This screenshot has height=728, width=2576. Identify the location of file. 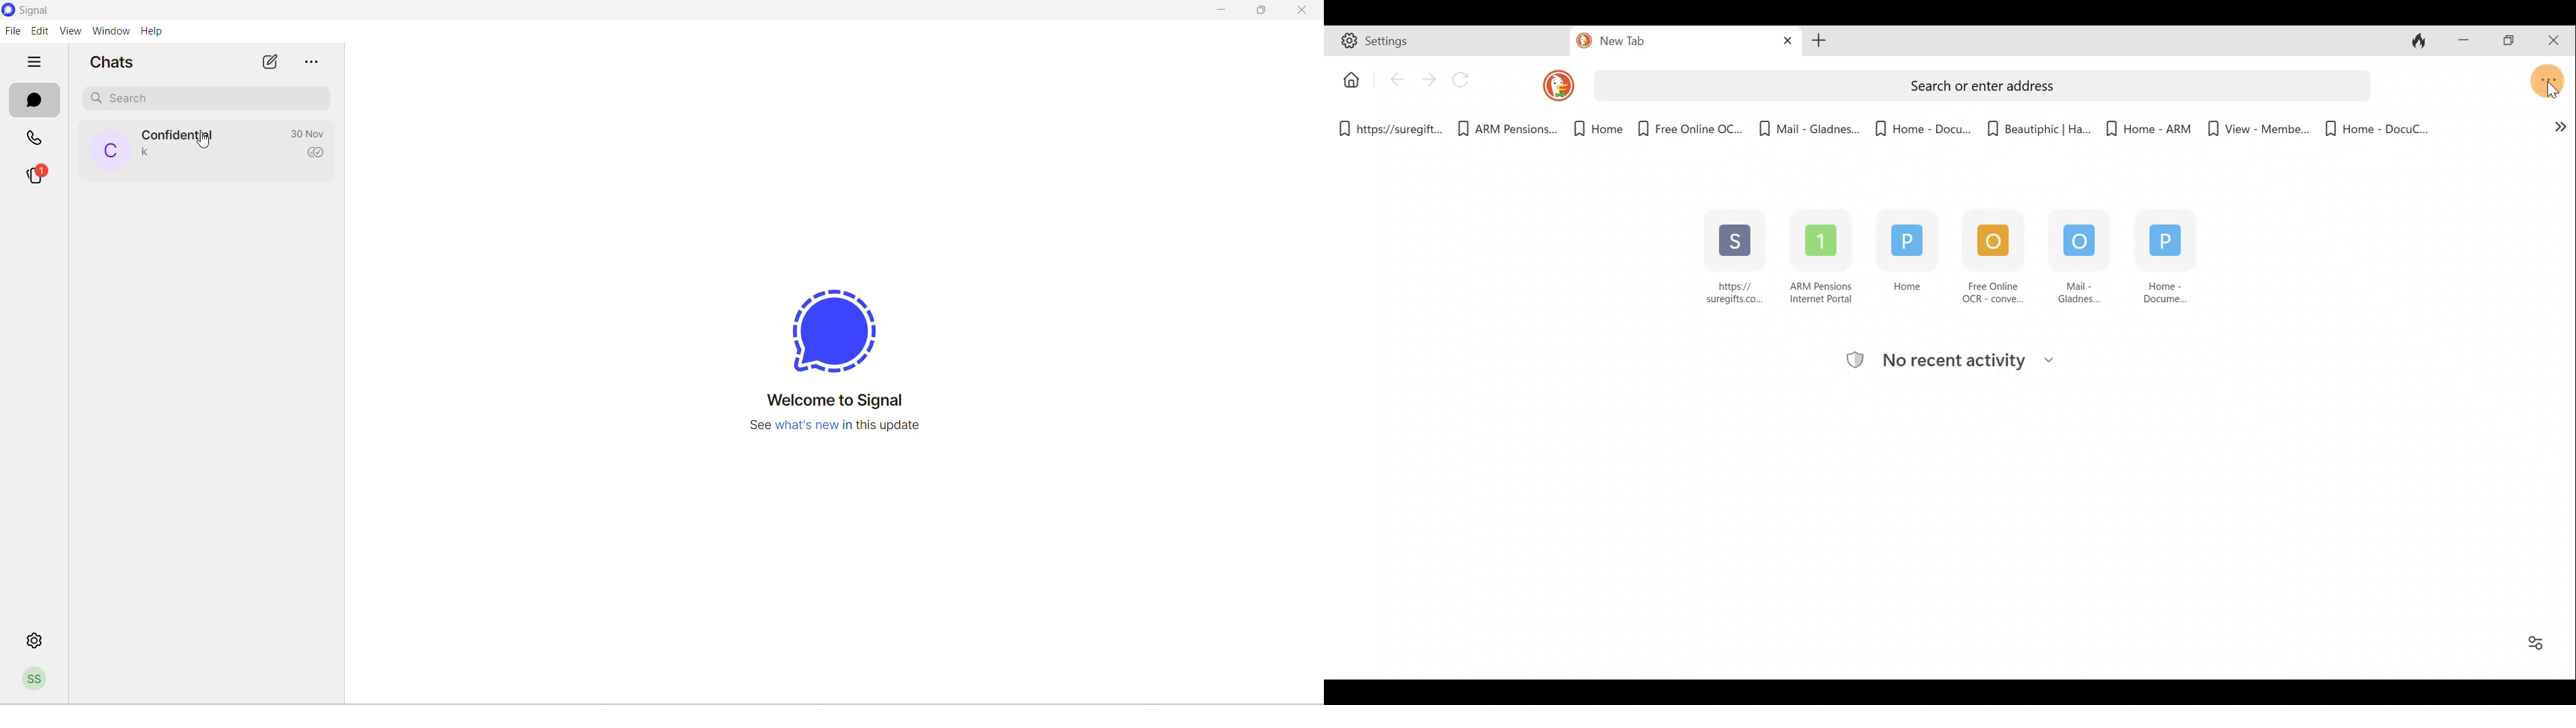
(12, 30).